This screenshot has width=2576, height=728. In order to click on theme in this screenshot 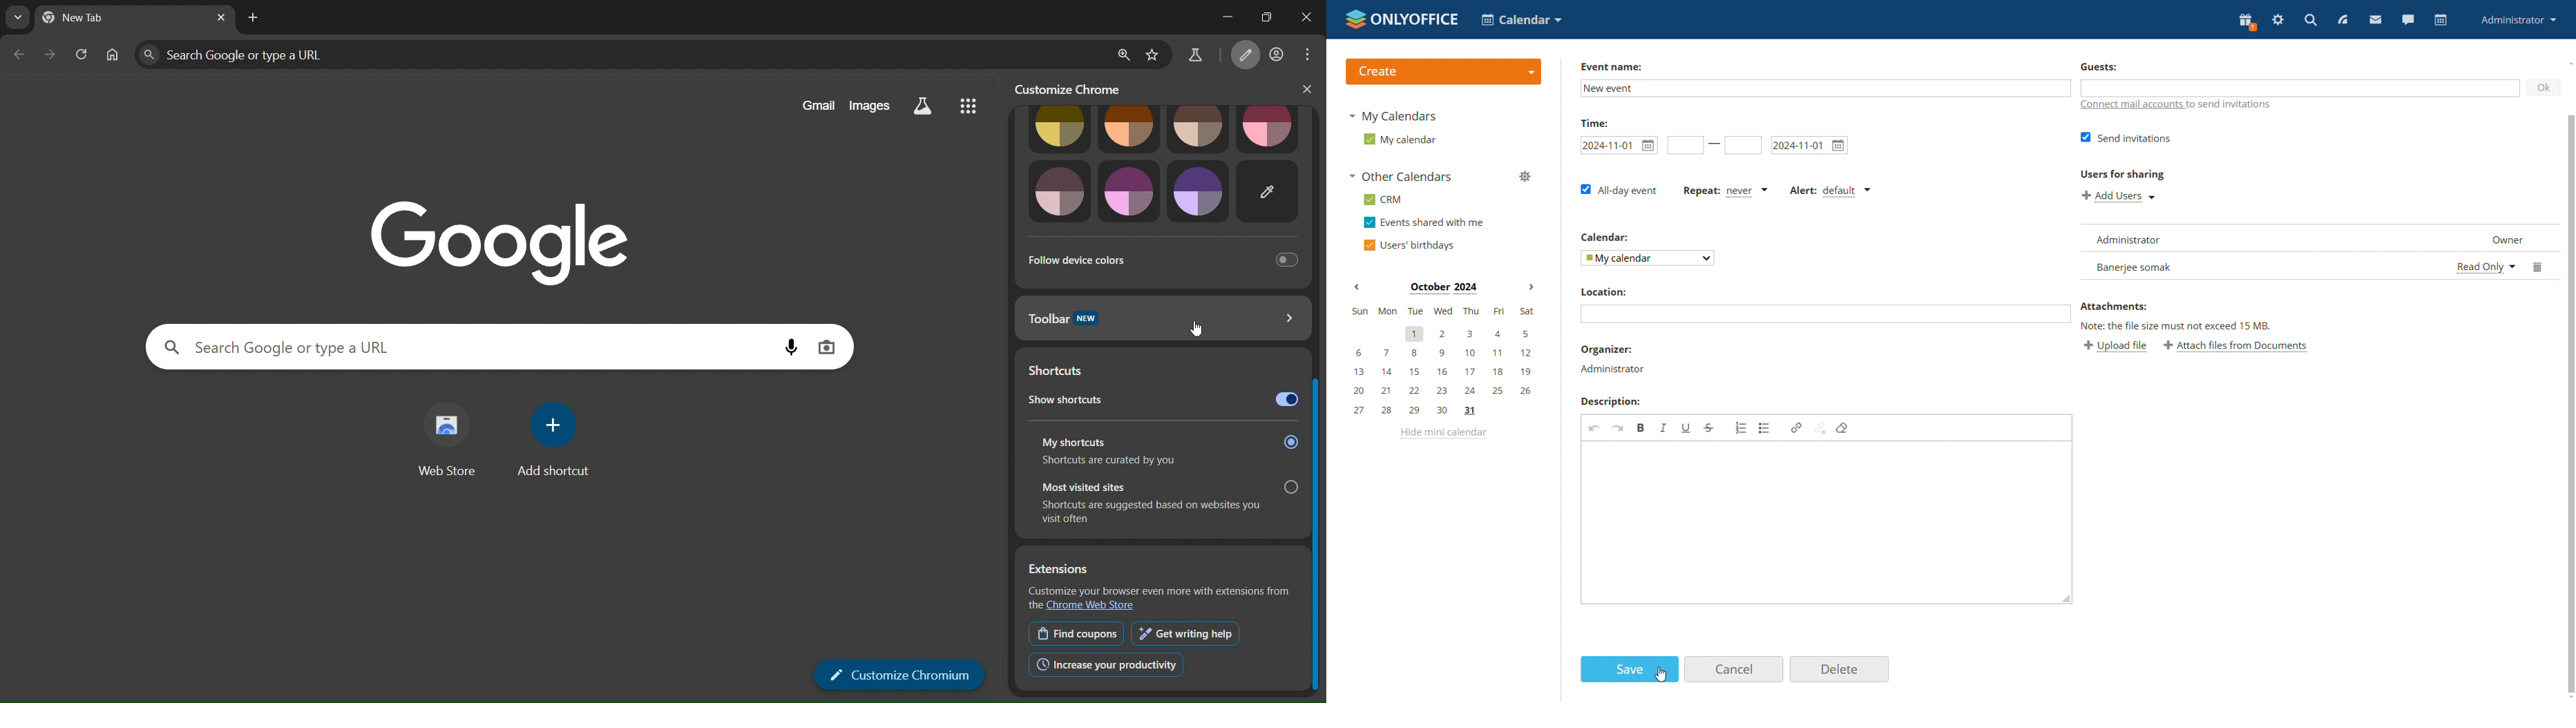, I will do `click(1129, 192)`.